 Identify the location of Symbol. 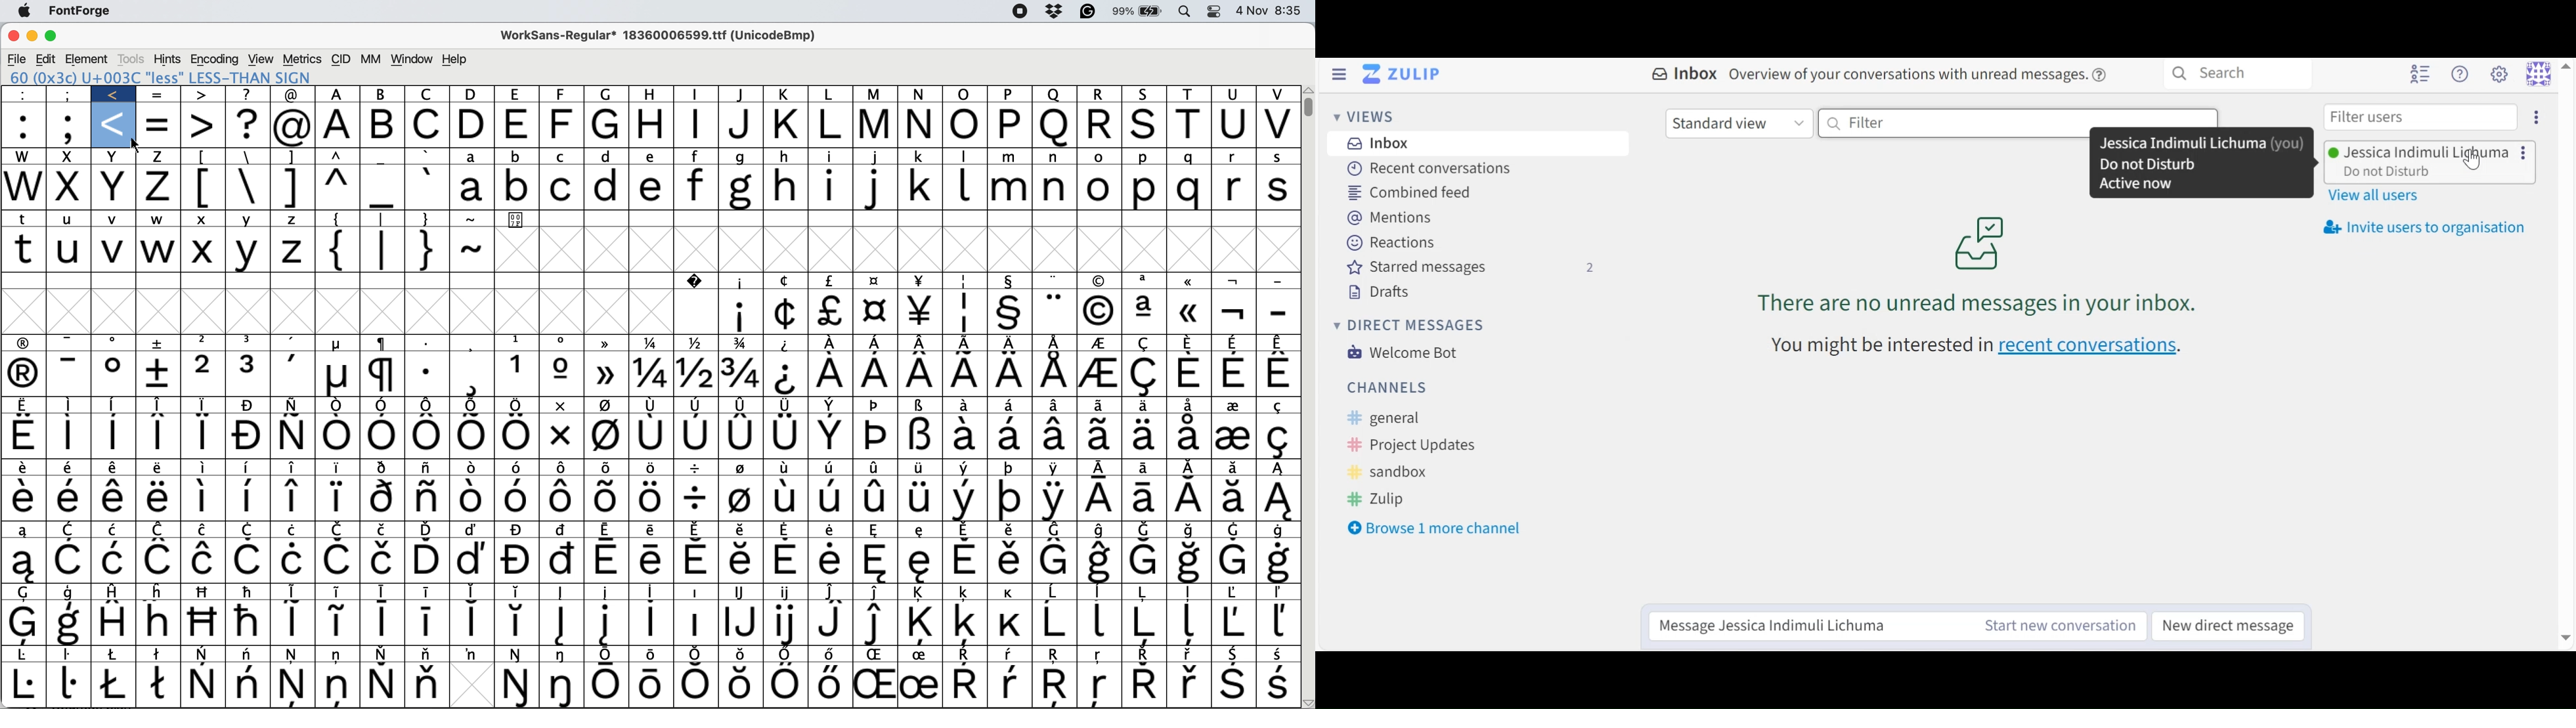
(698, 435).